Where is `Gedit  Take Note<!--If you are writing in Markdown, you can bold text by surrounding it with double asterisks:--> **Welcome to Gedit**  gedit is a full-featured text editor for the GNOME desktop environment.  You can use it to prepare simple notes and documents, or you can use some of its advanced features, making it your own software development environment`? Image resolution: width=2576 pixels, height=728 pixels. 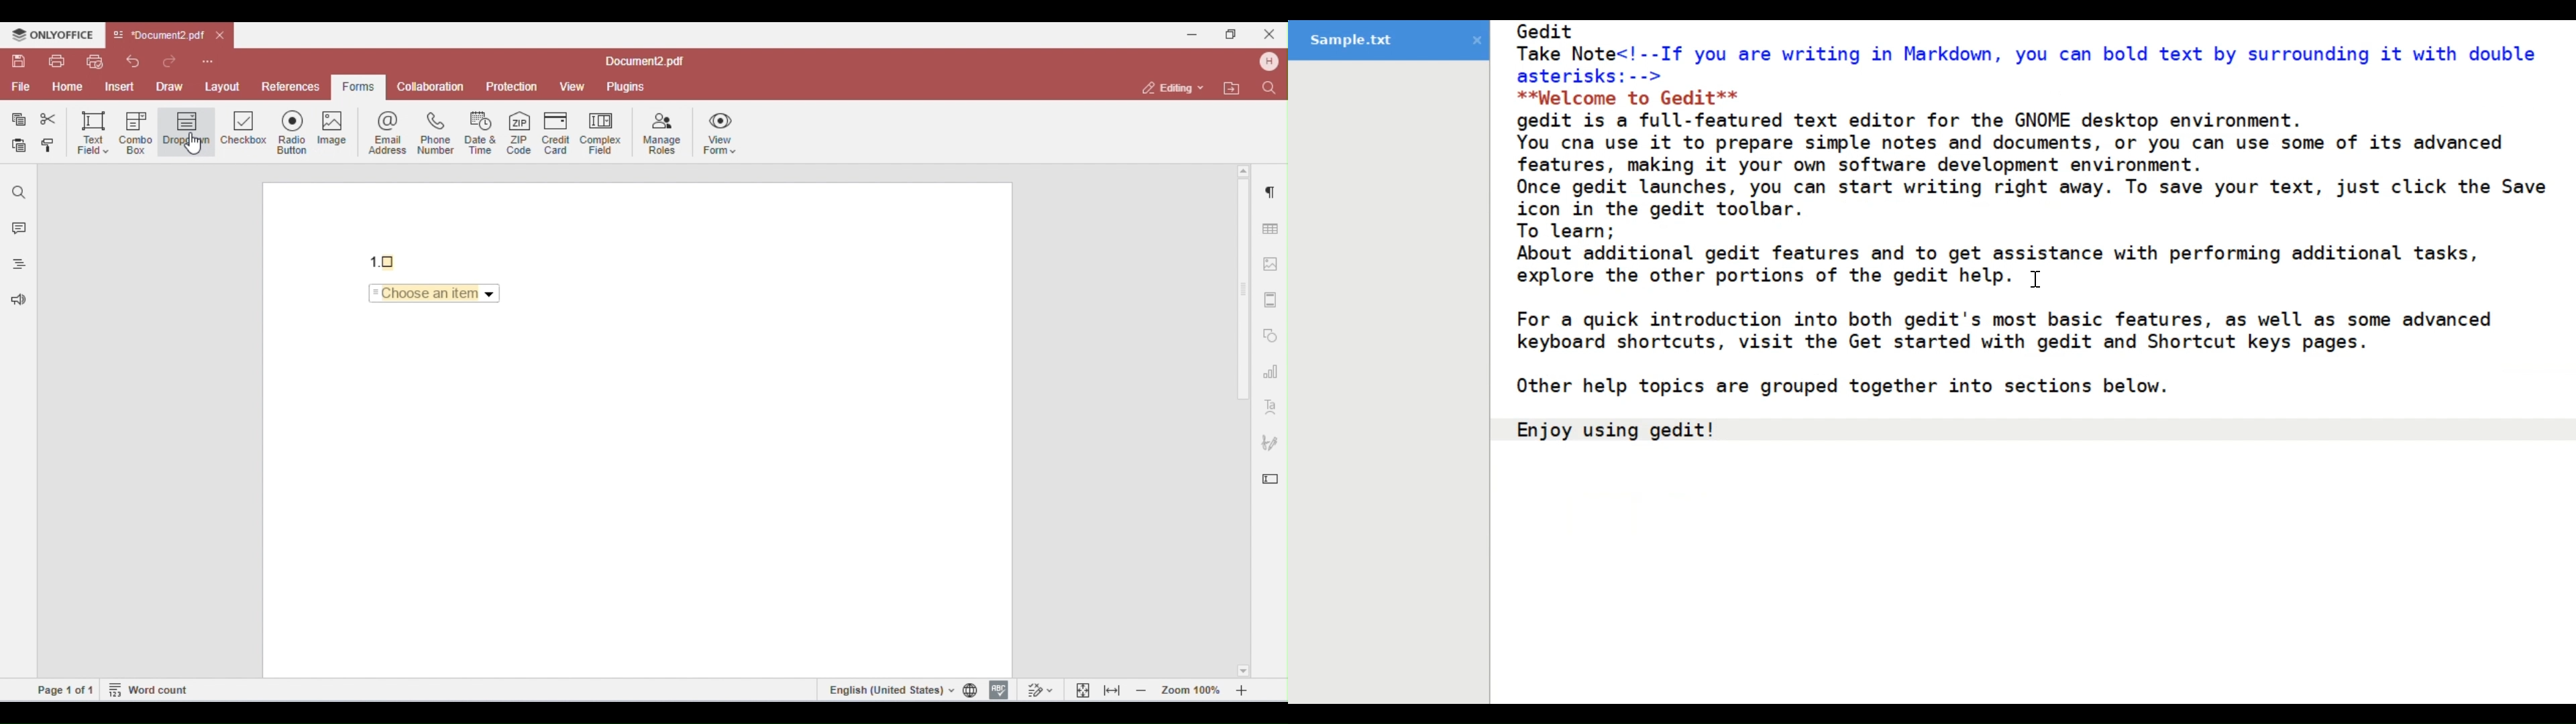 Gedit  Take Note<!--If you are writing in Markdown, you can bold text by surrounding it with double asterisks:--> **Welcome to Gedit**  gedit is a full-featured text editor for the GNOME desktop environment.  You can use it to prepare simple notes and documents, or you can use some of its advanced features, making it your own software development environment is located at coordinates (2034, 361).